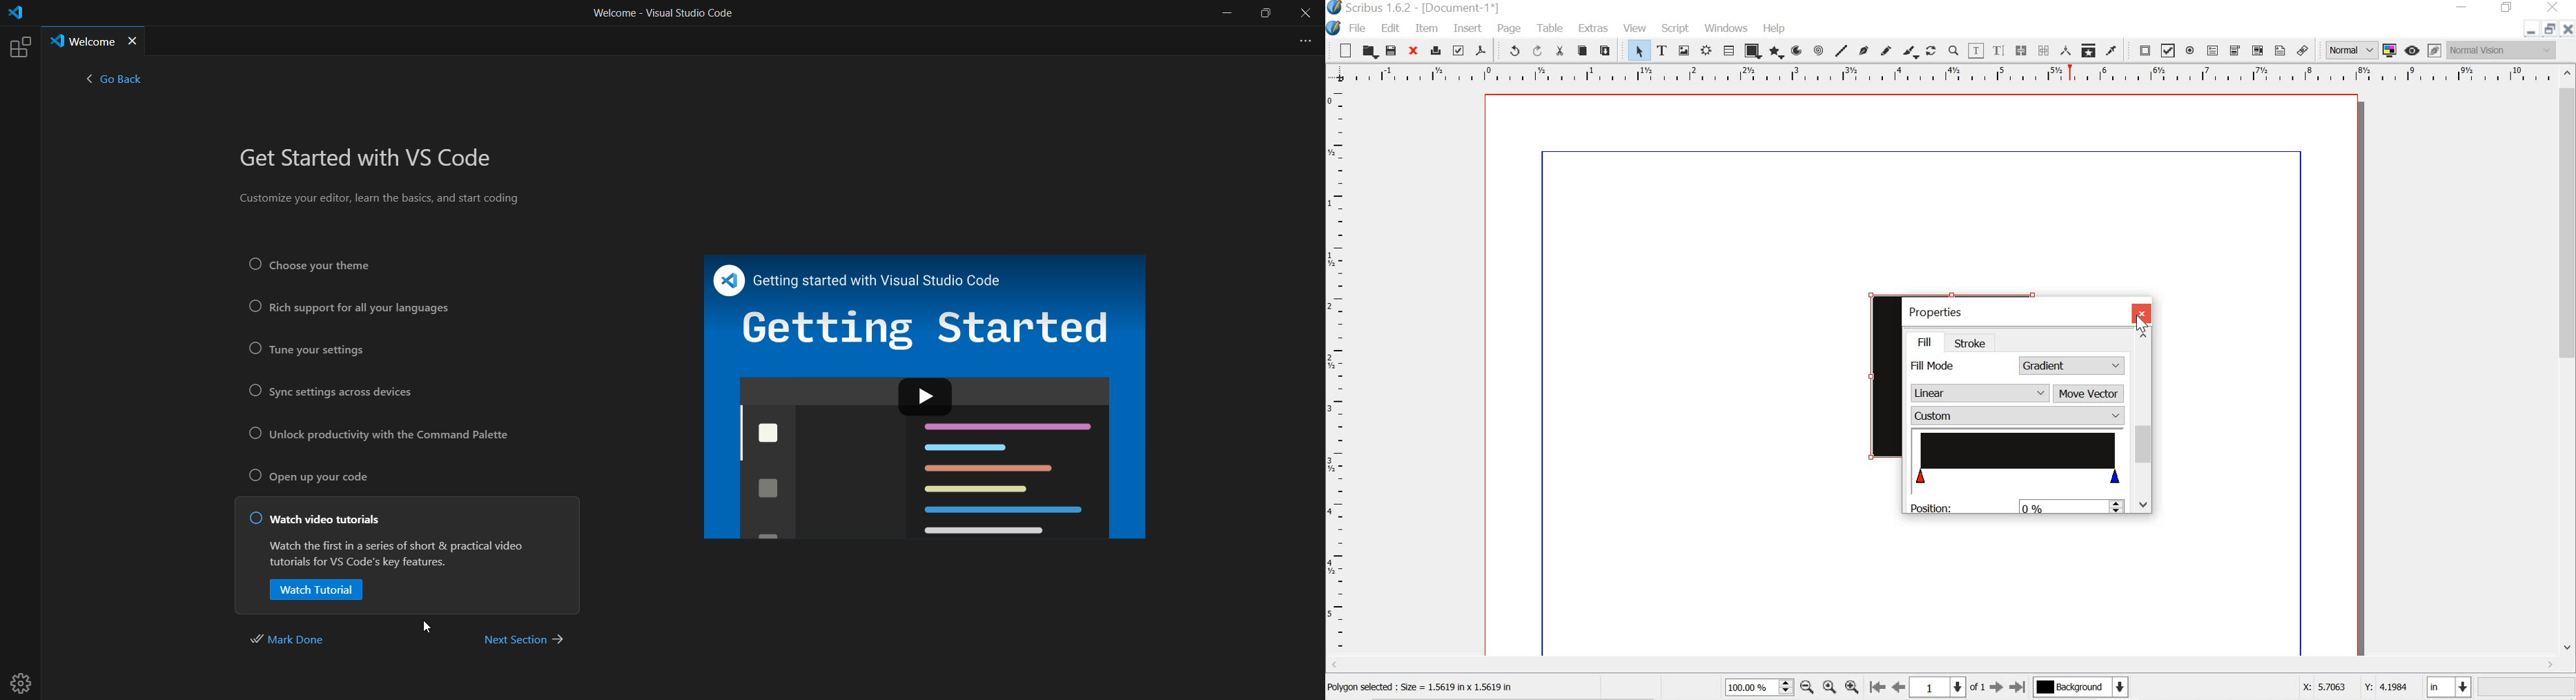 Image resolution: width=2576 pixels, height=700 pixels. I want to click on in, so click(2450, 687).